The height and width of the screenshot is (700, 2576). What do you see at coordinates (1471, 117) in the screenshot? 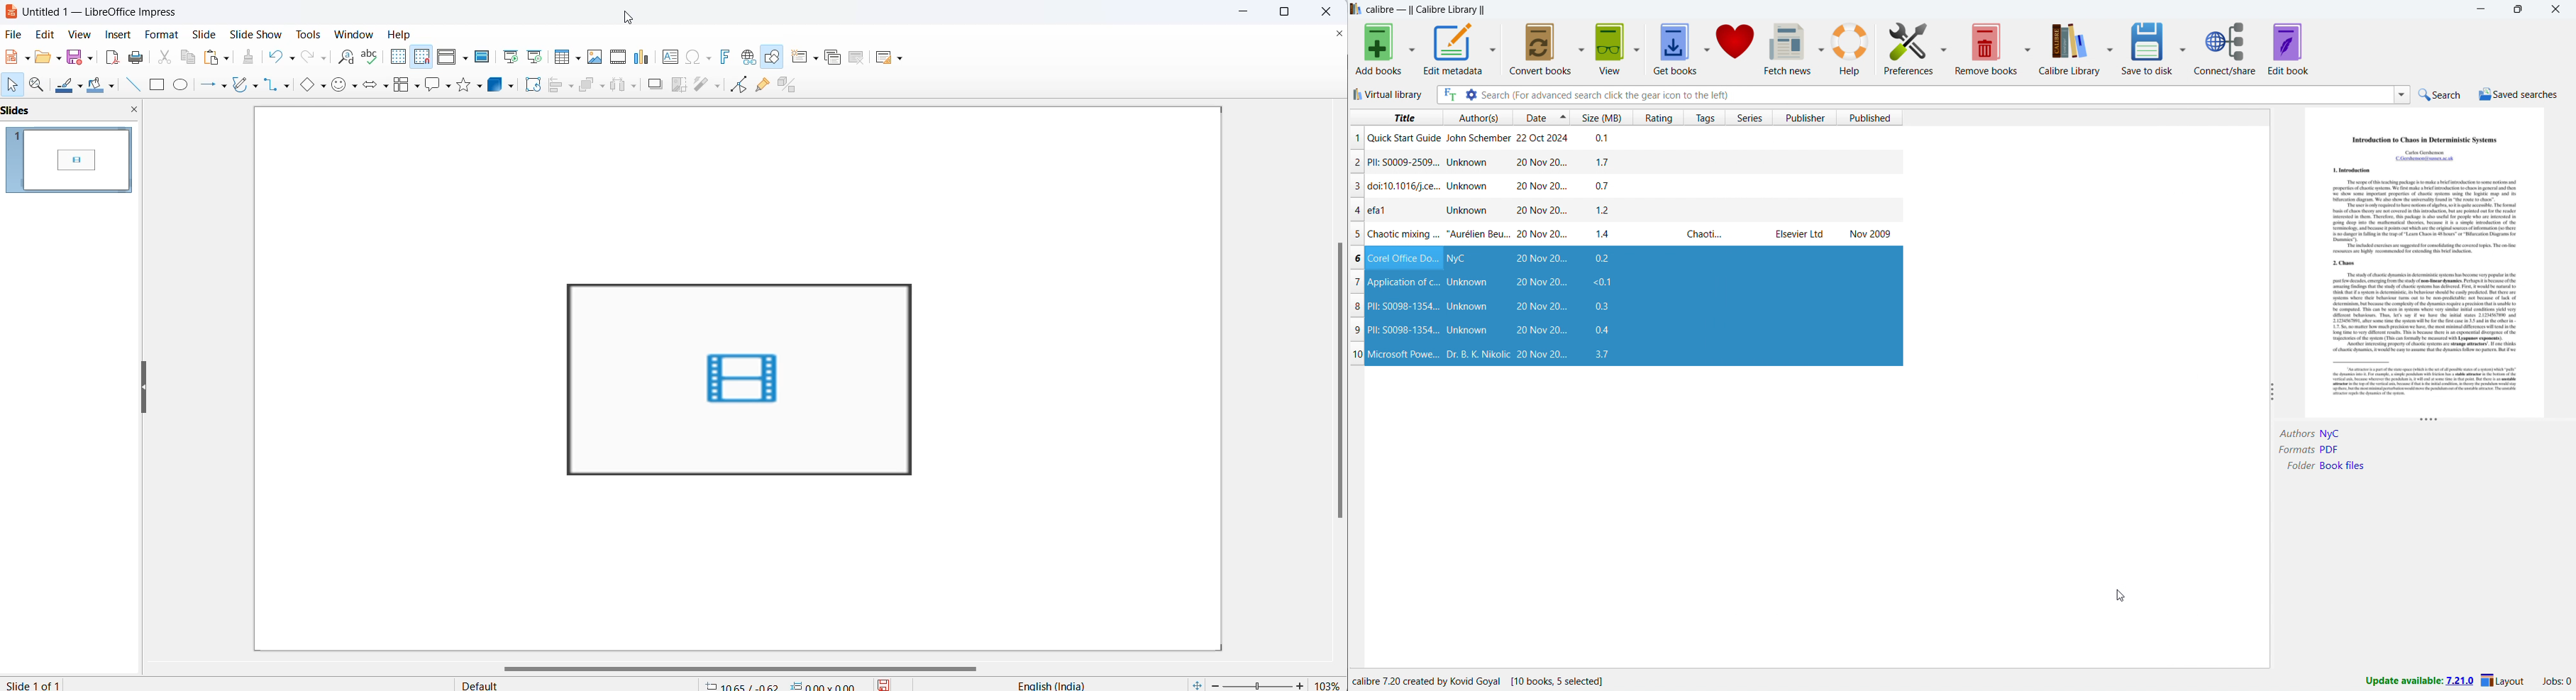
I see `sort by author` at bounding box center [1471, 117].